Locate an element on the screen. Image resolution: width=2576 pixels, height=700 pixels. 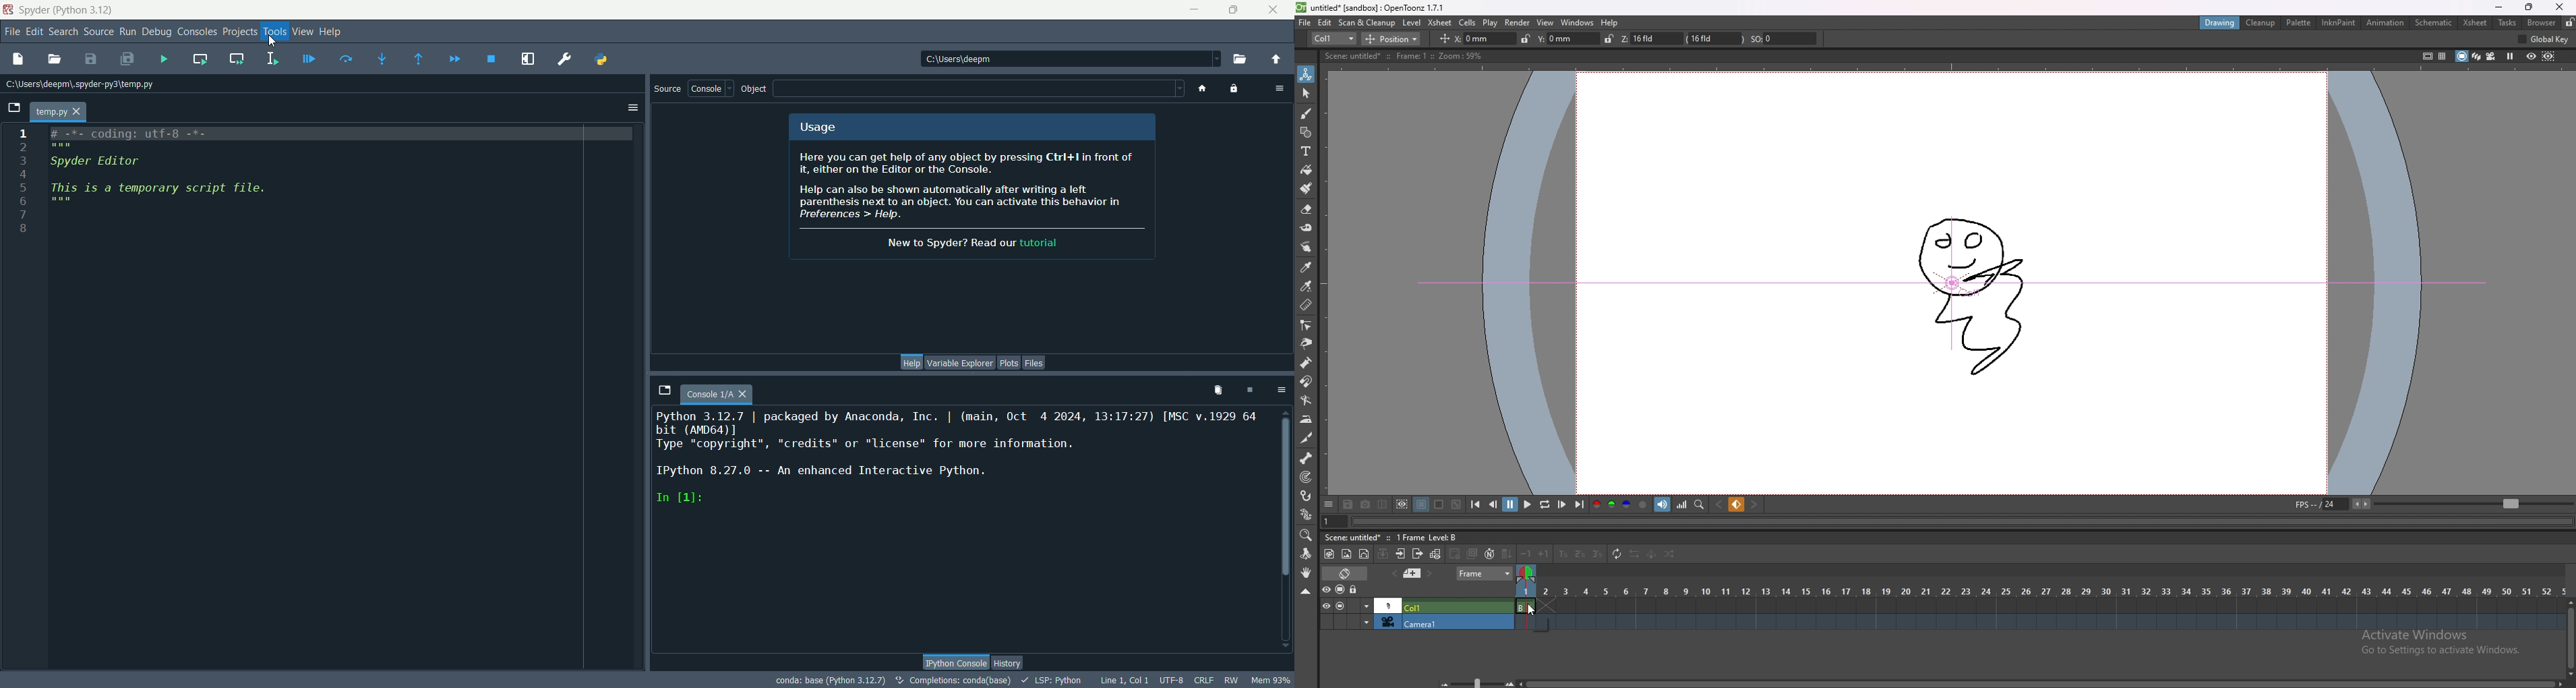
interrupt kernel is located at coordinates (1248, 389).